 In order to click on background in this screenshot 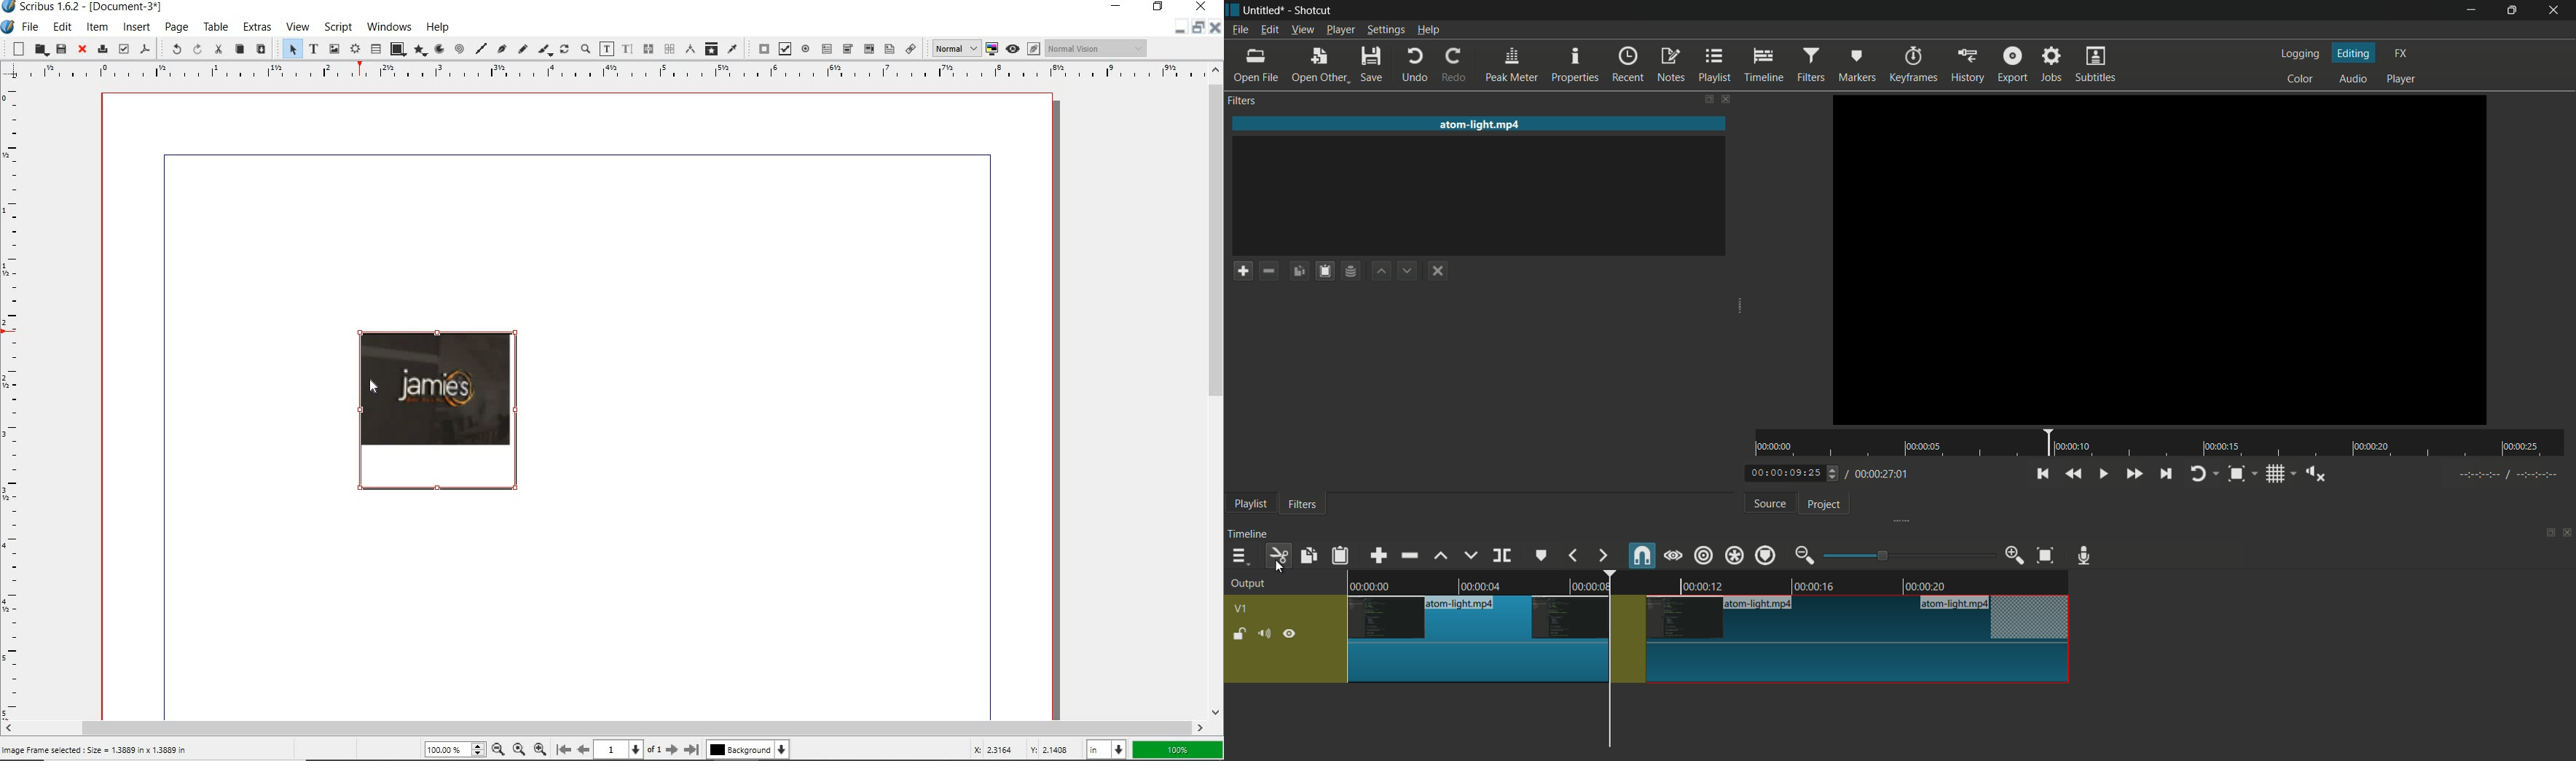, I will do `click(749, 751)`.